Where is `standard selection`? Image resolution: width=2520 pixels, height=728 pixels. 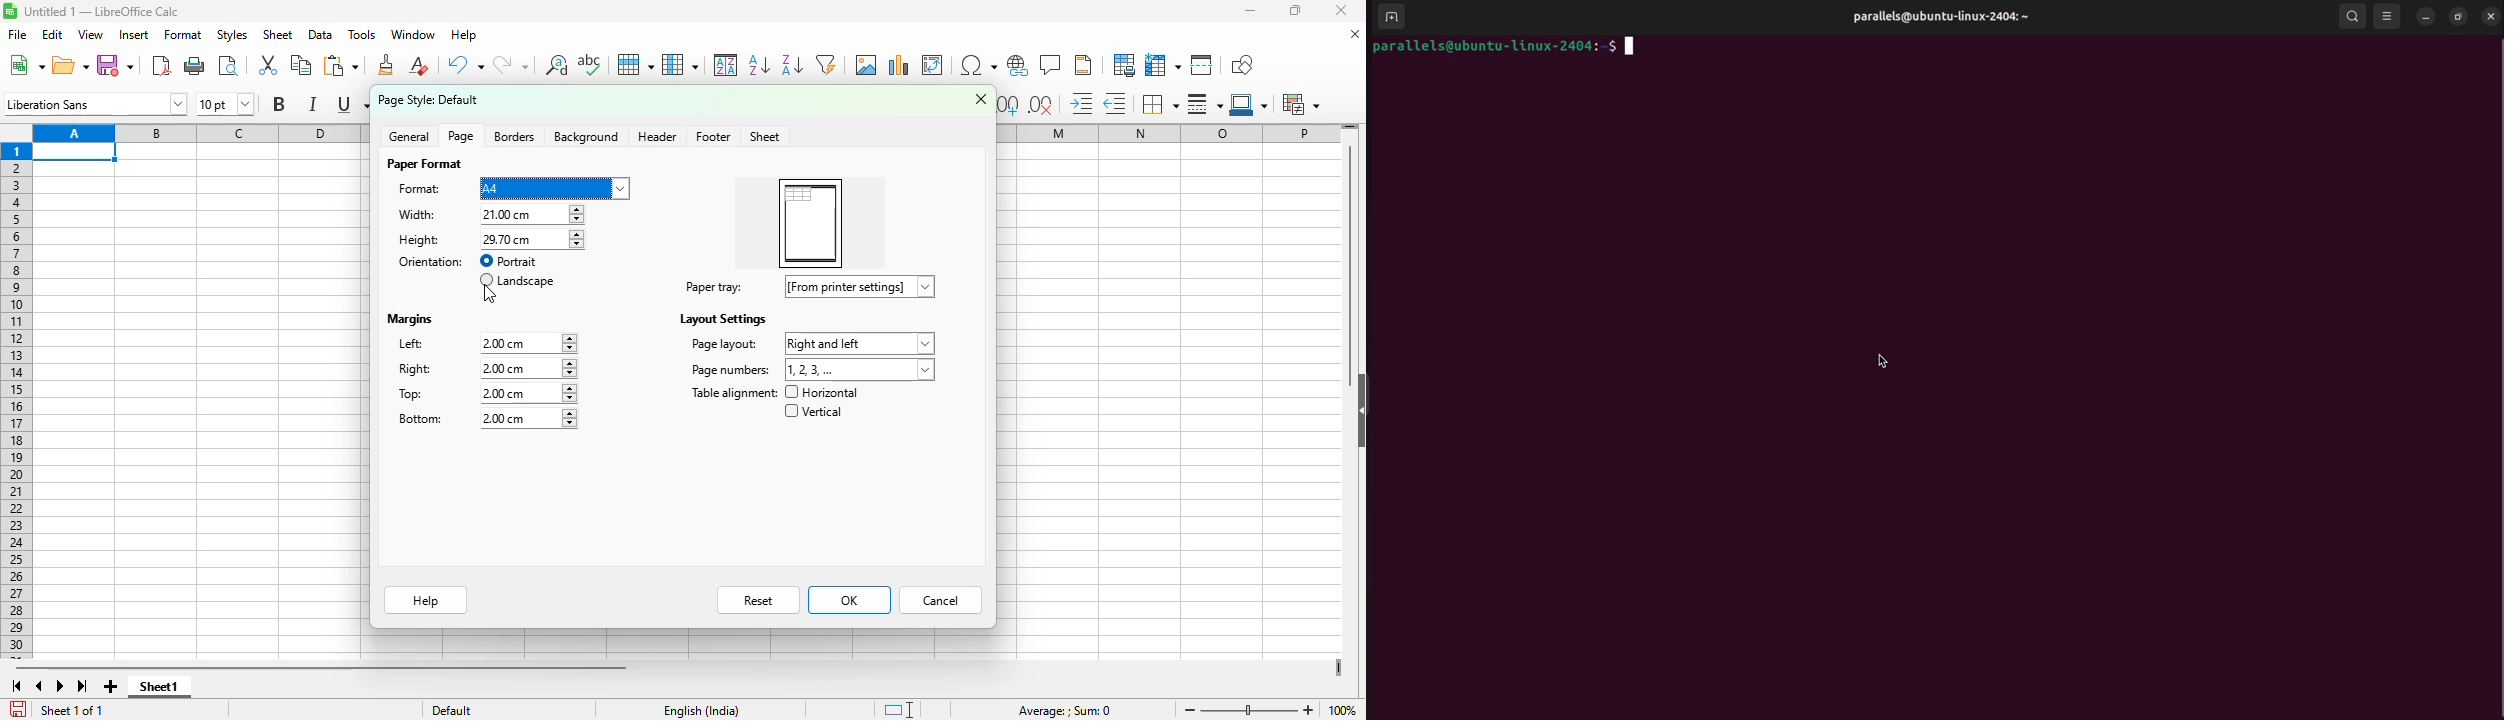
standard selection is located at coordinates (897, 709).